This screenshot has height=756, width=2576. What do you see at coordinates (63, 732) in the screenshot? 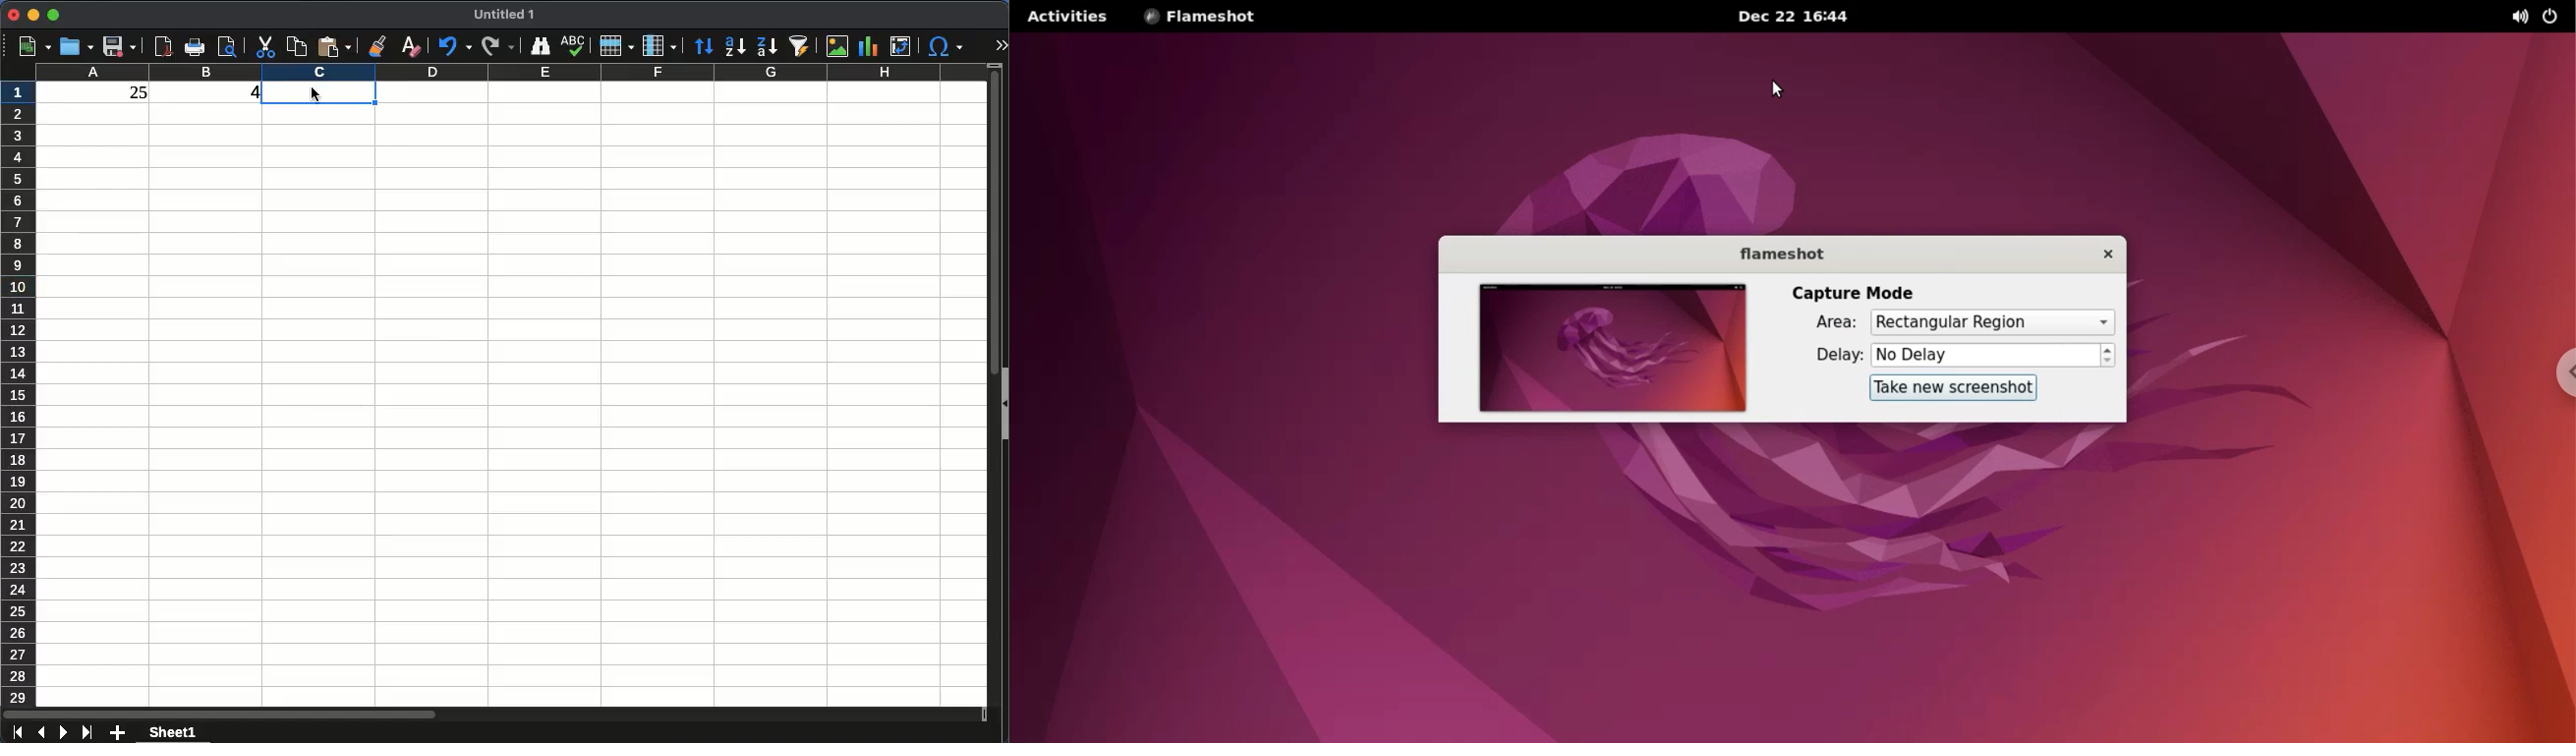
I see `next sheet` at bounding box center [63, 732].